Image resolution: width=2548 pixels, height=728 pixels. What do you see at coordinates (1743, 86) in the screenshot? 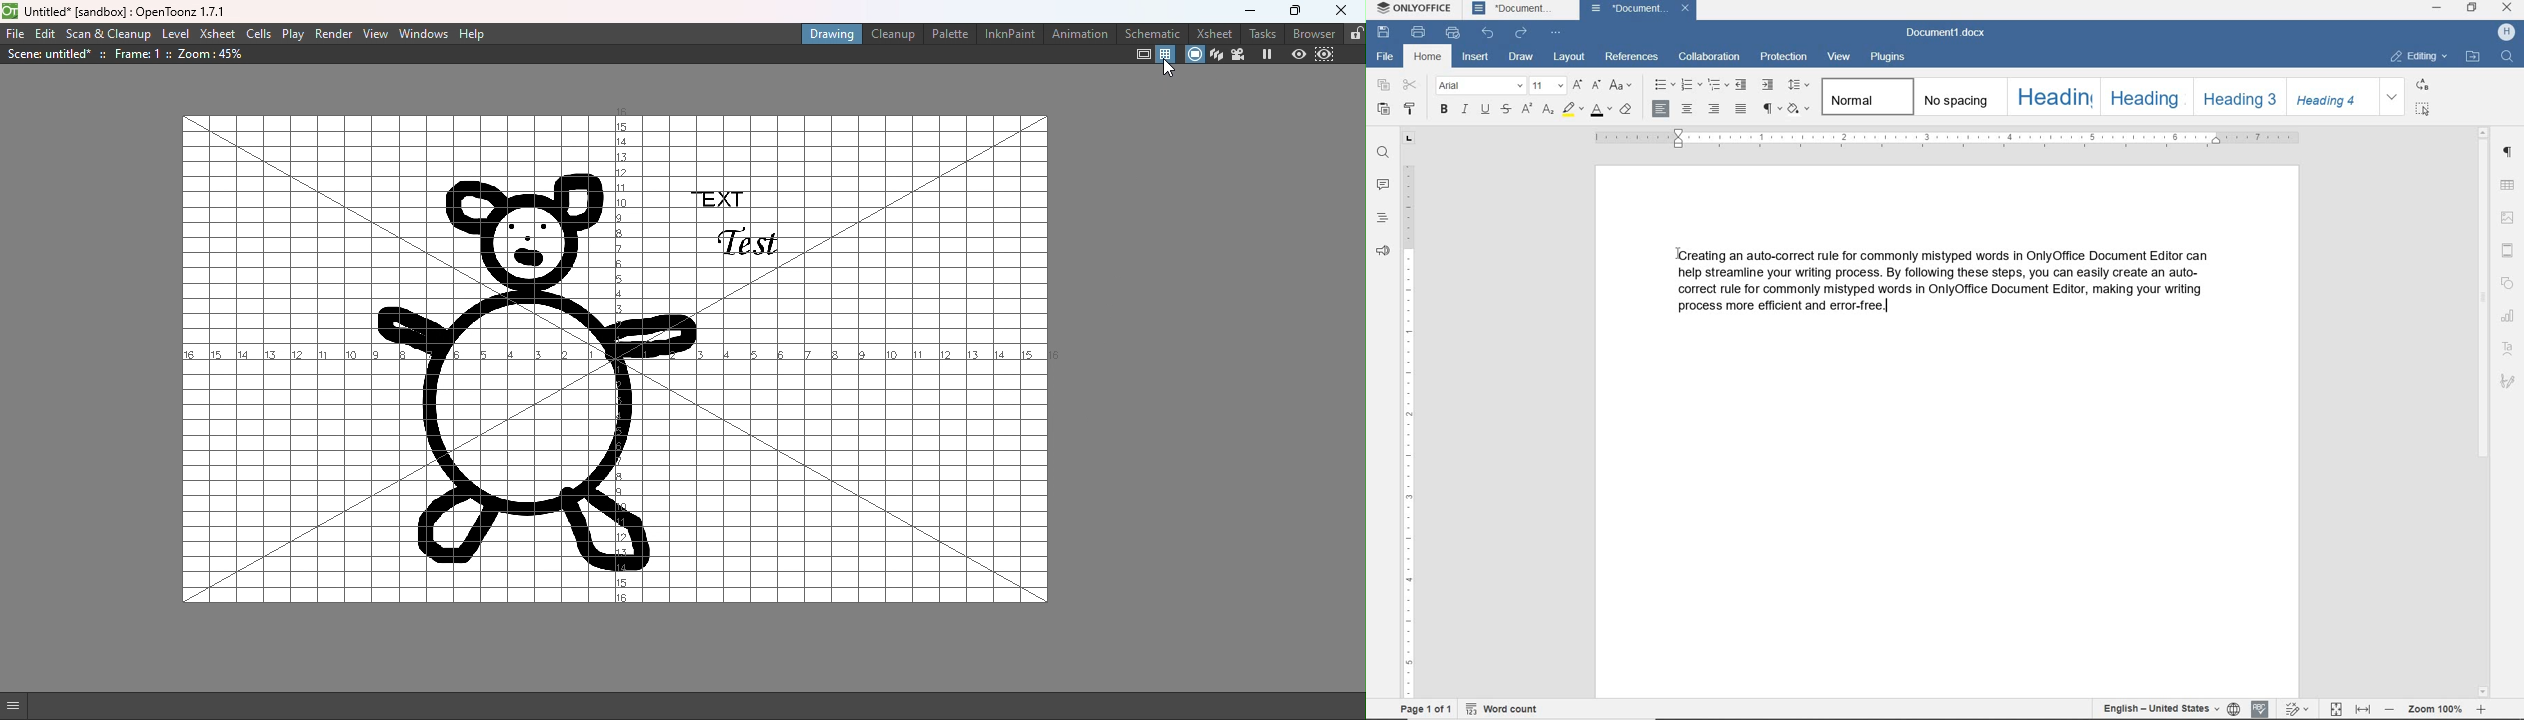
I see `decrease indent` at bounding box center [1743, 86].